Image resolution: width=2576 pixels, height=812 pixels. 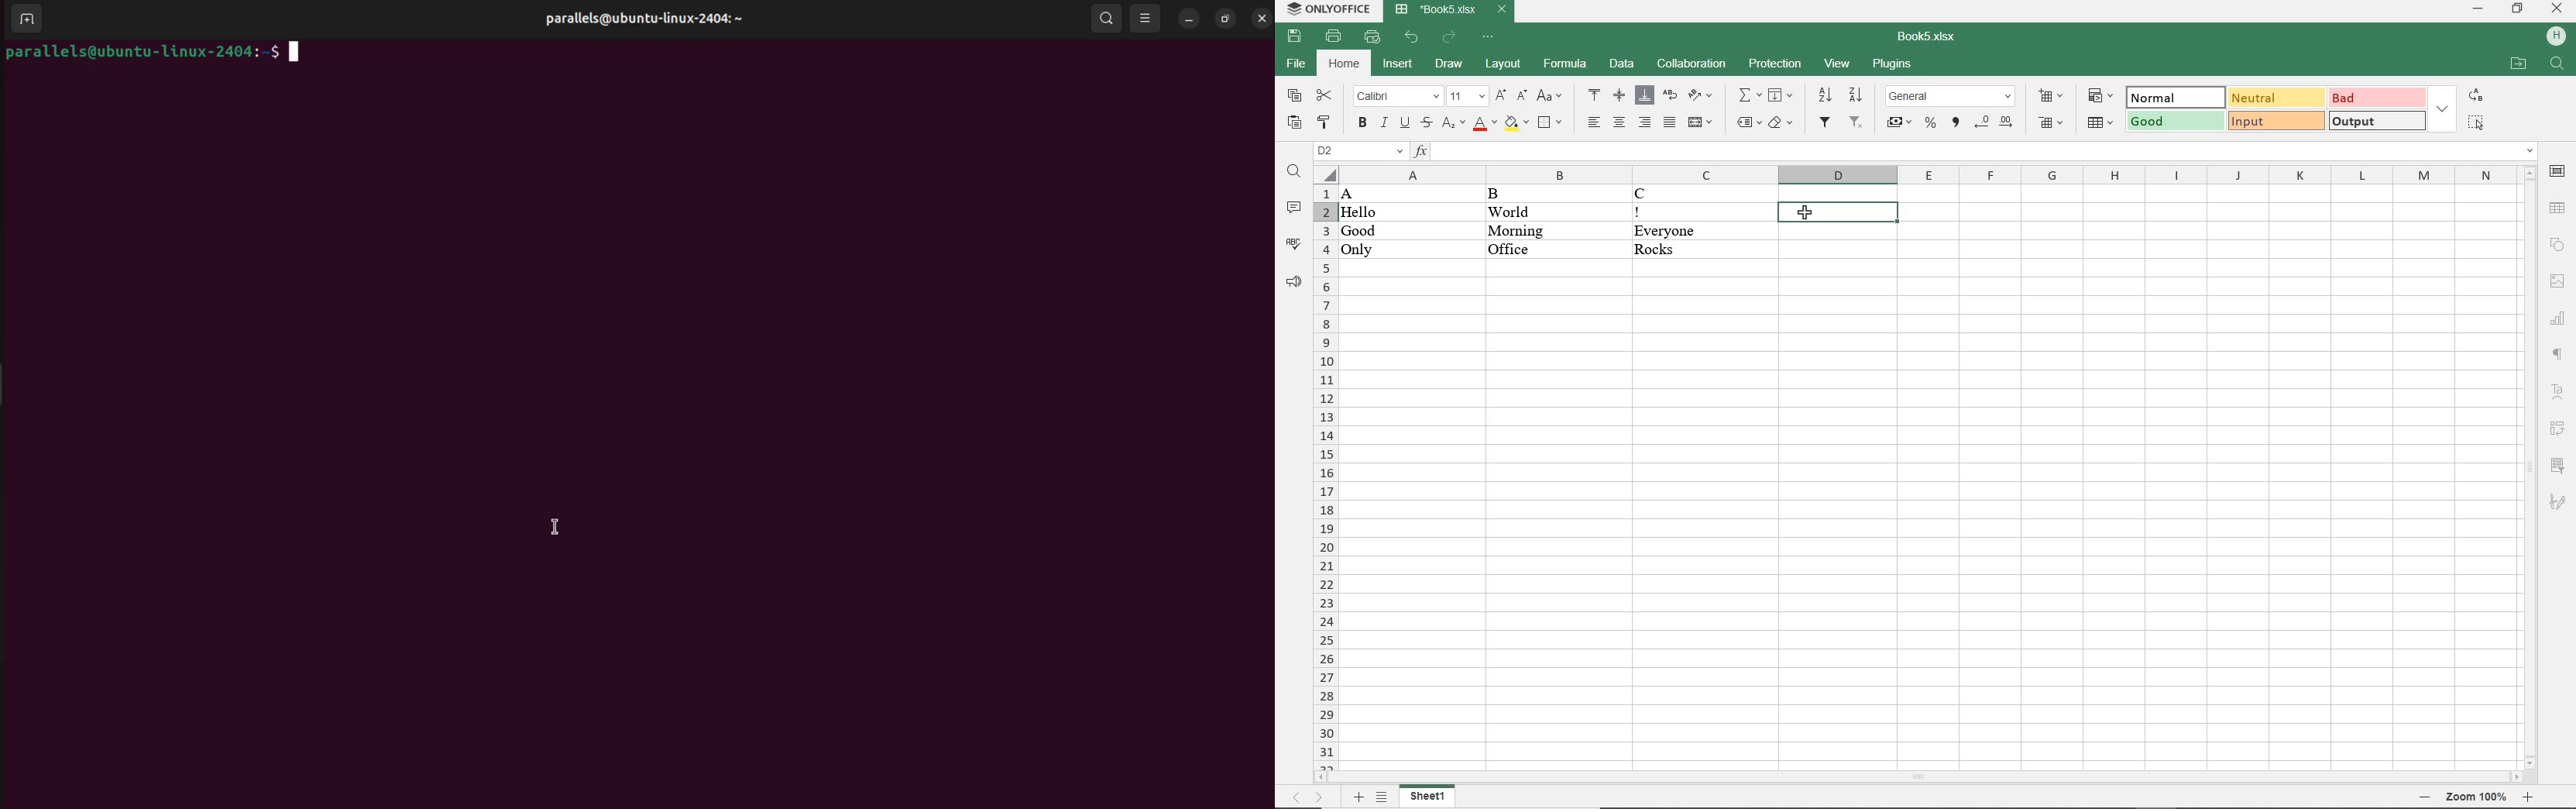 What do you see at coordinates (1450, 64) in the screenshot?
I see `DRAW` at bounding box center [1450, 64].